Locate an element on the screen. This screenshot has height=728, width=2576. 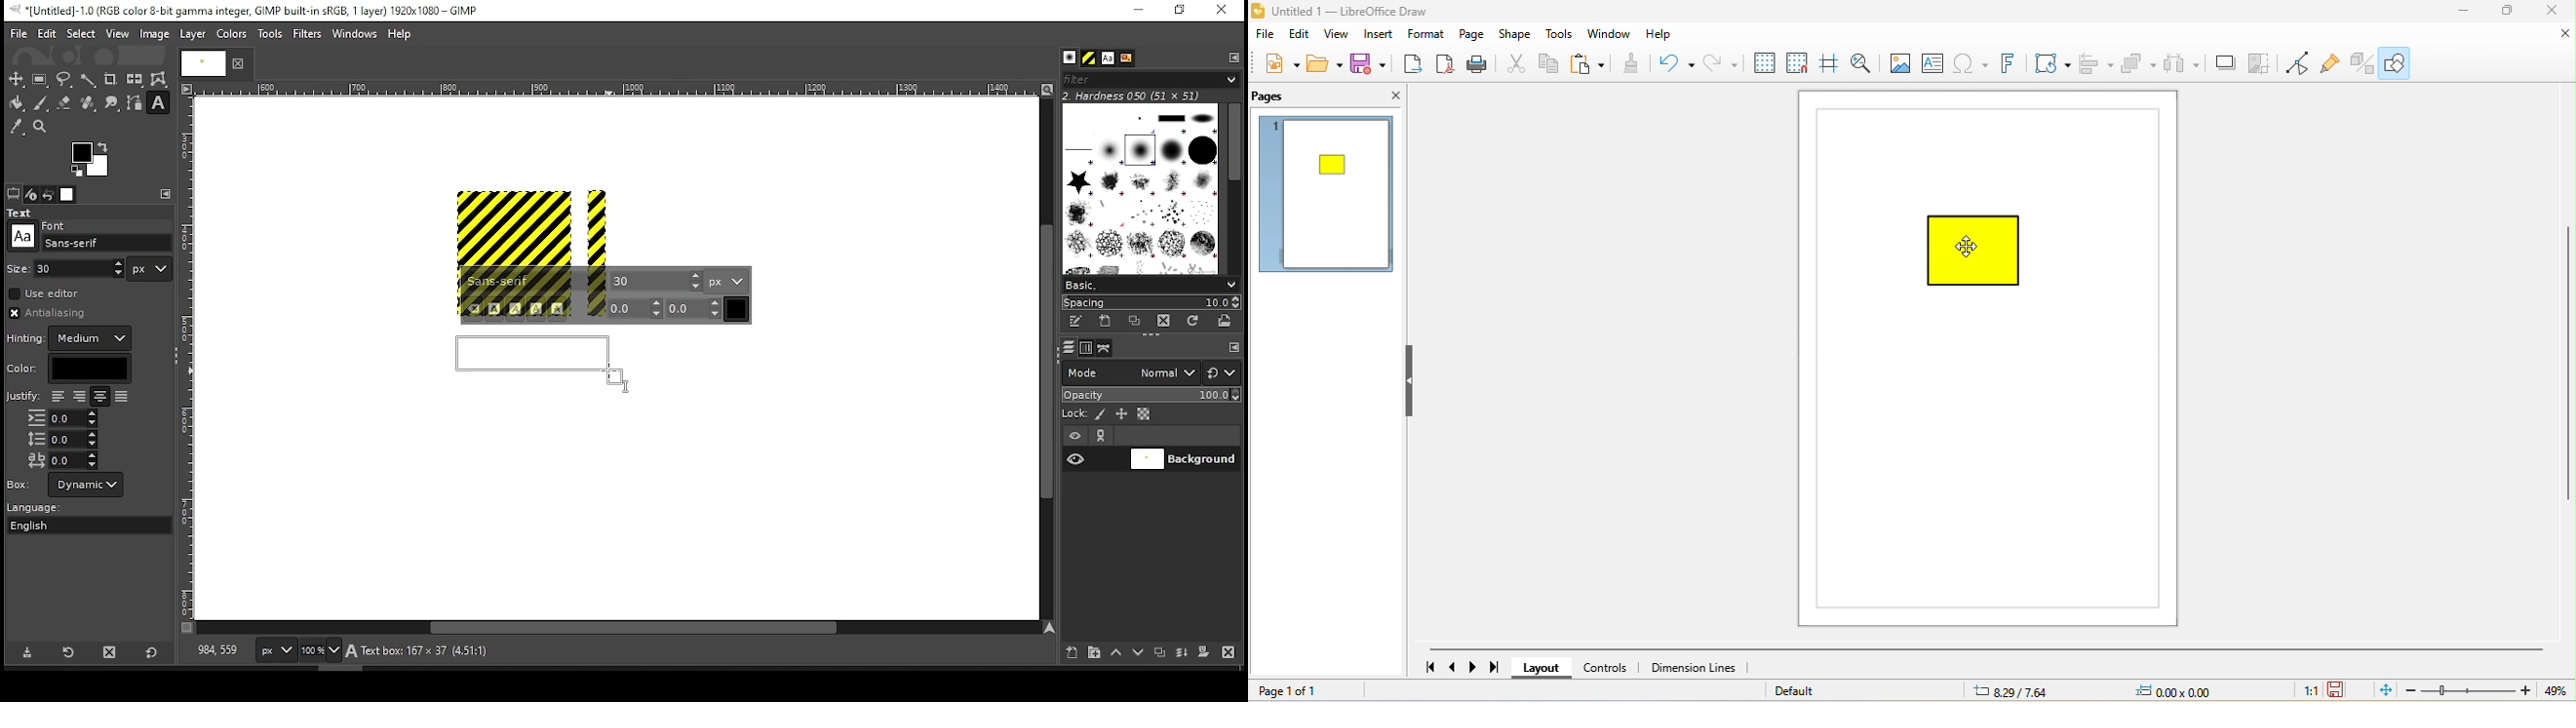
minimize is located at coordinates (2458, 12).